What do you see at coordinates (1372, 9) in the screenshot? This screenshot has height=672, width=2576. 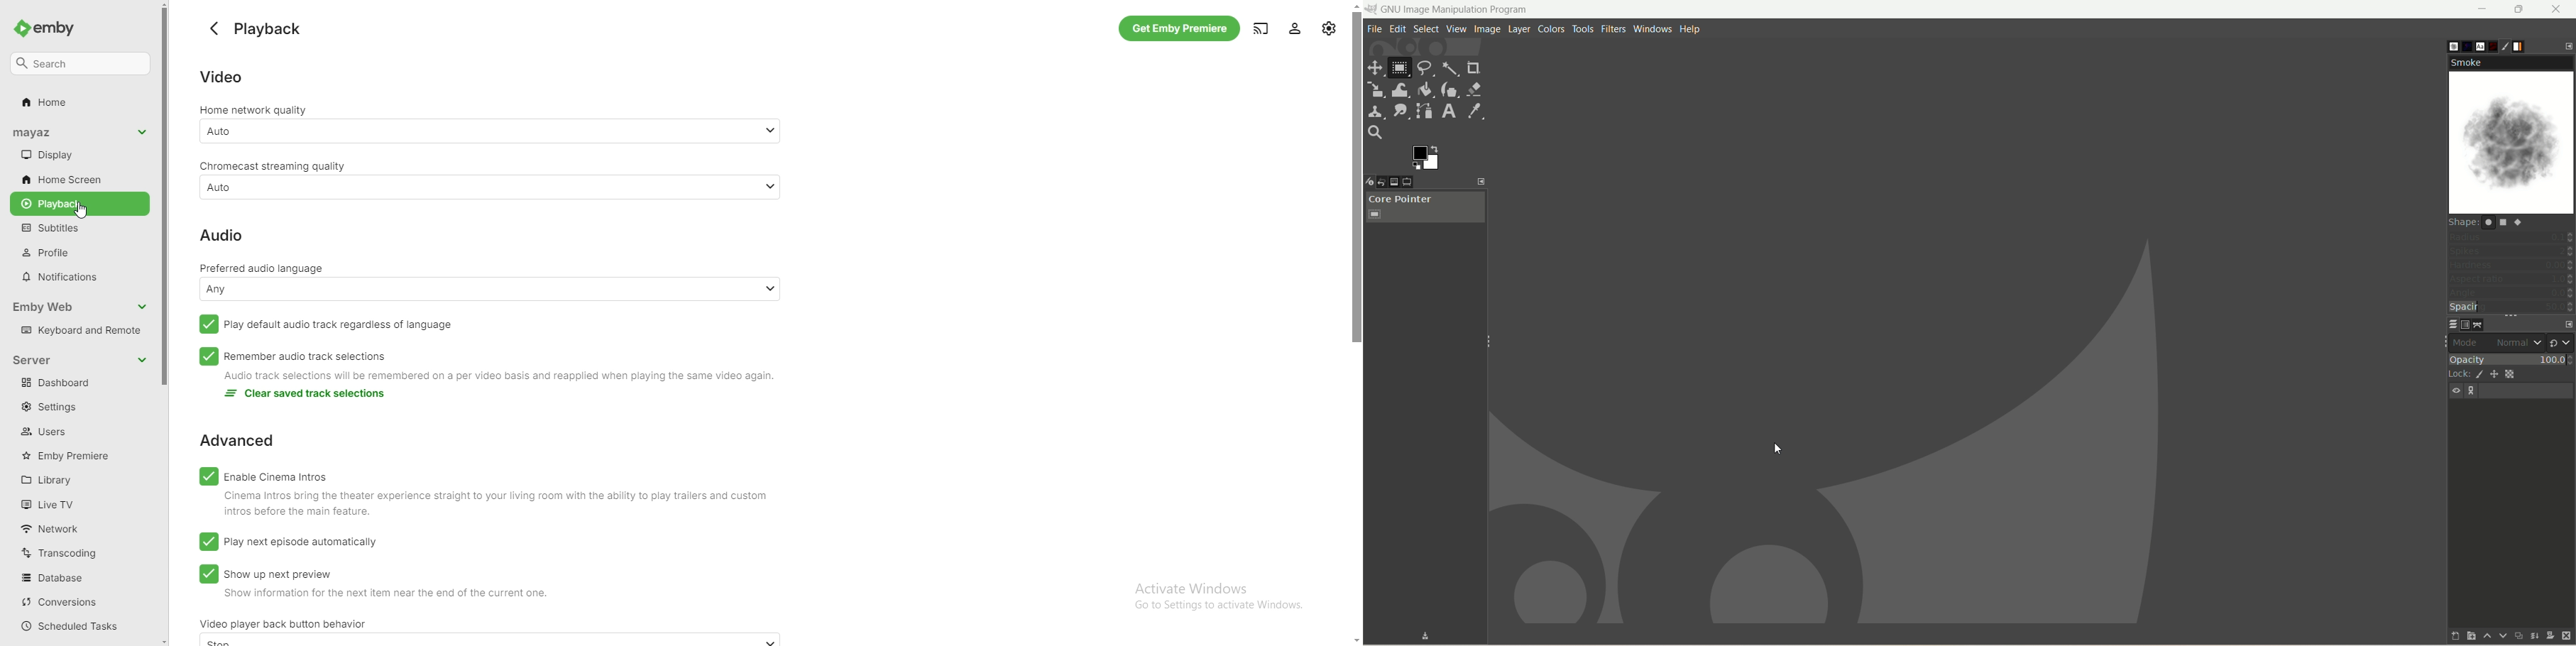 I see `logo` at bounding box center [1372, 9].